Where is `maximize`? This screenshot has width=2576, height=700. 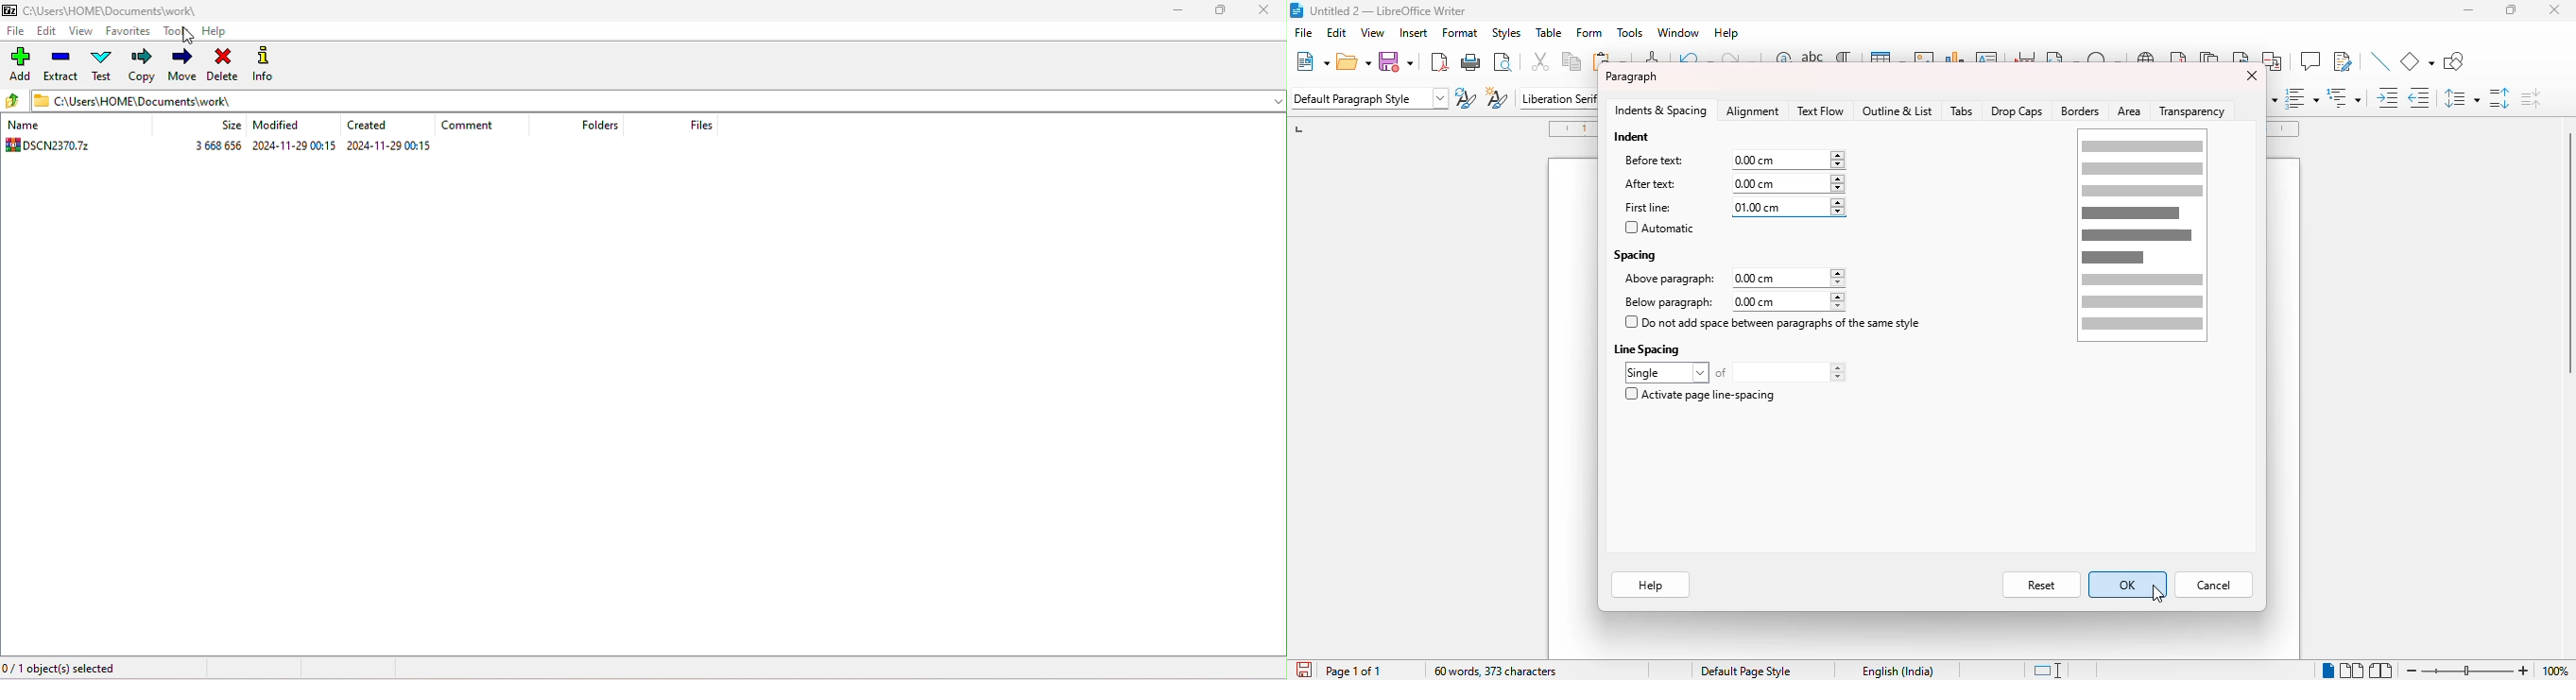
maximize is located at coordinates (1224, 11).